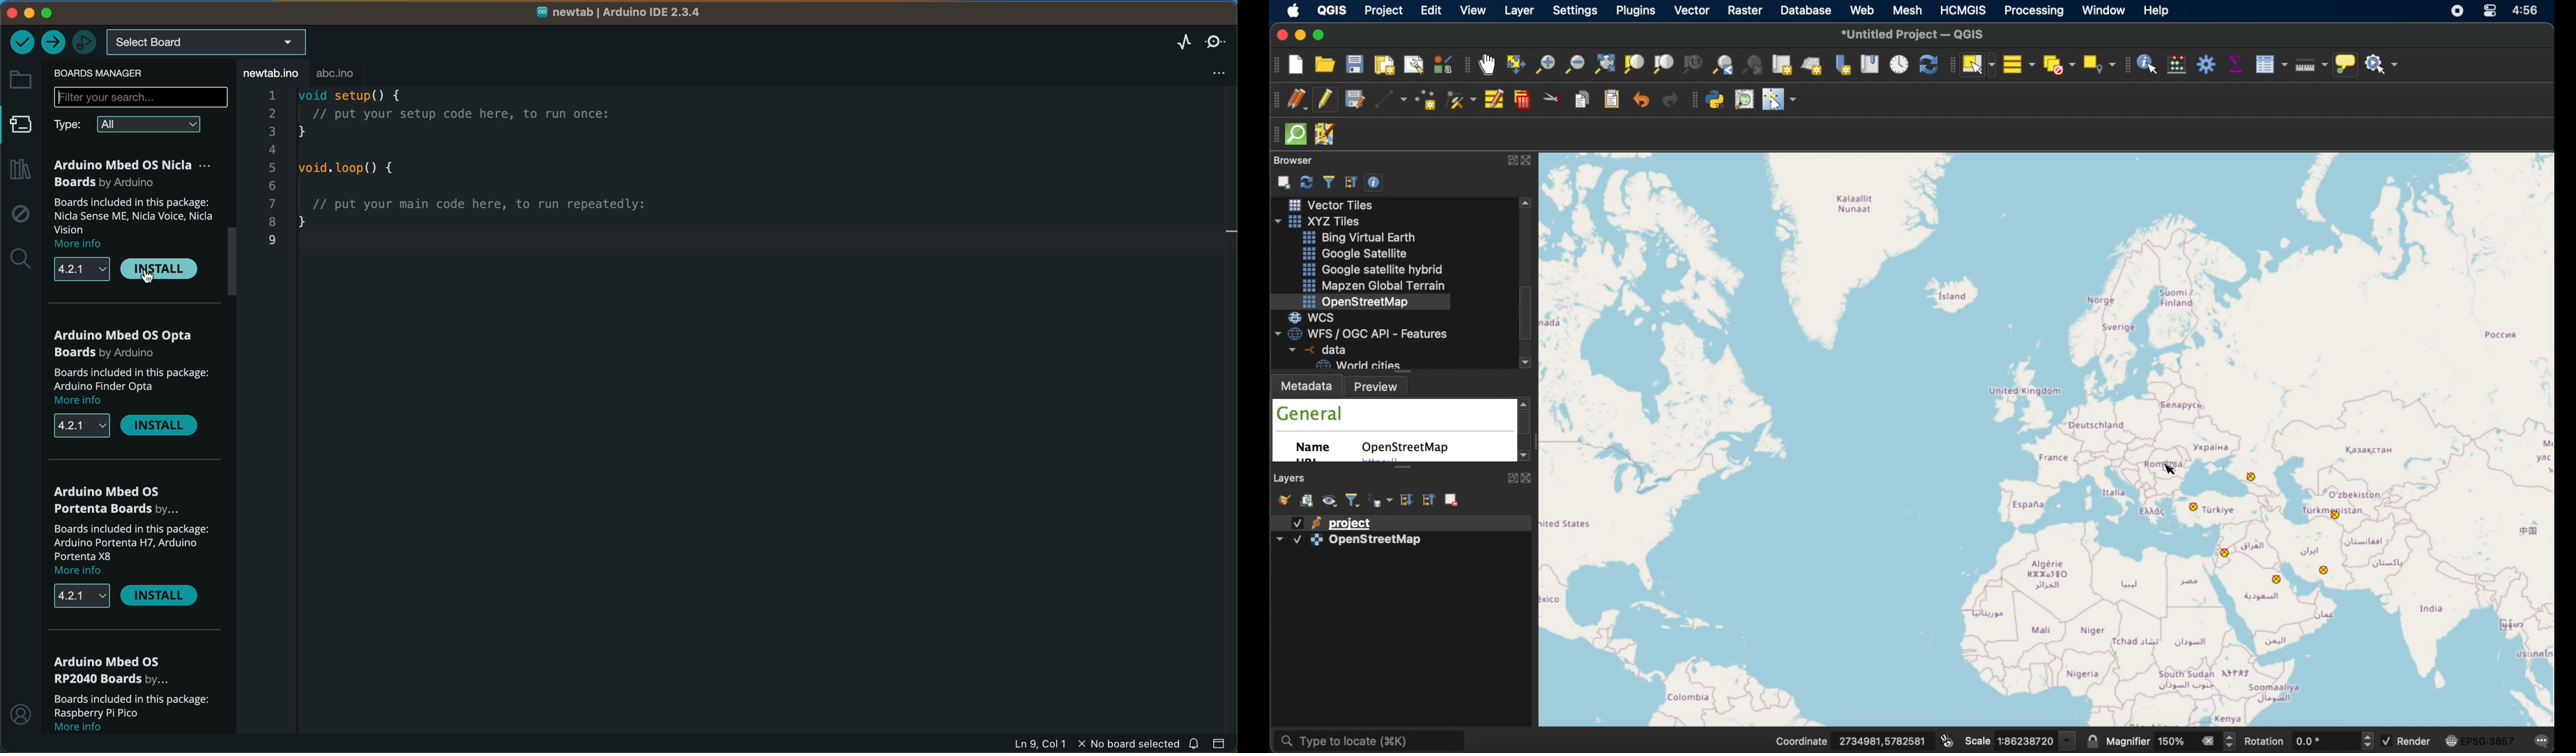 This screenshot has width=2576, height=756. I want to click on Increase or decrease magnifier, so click(2231, 741).